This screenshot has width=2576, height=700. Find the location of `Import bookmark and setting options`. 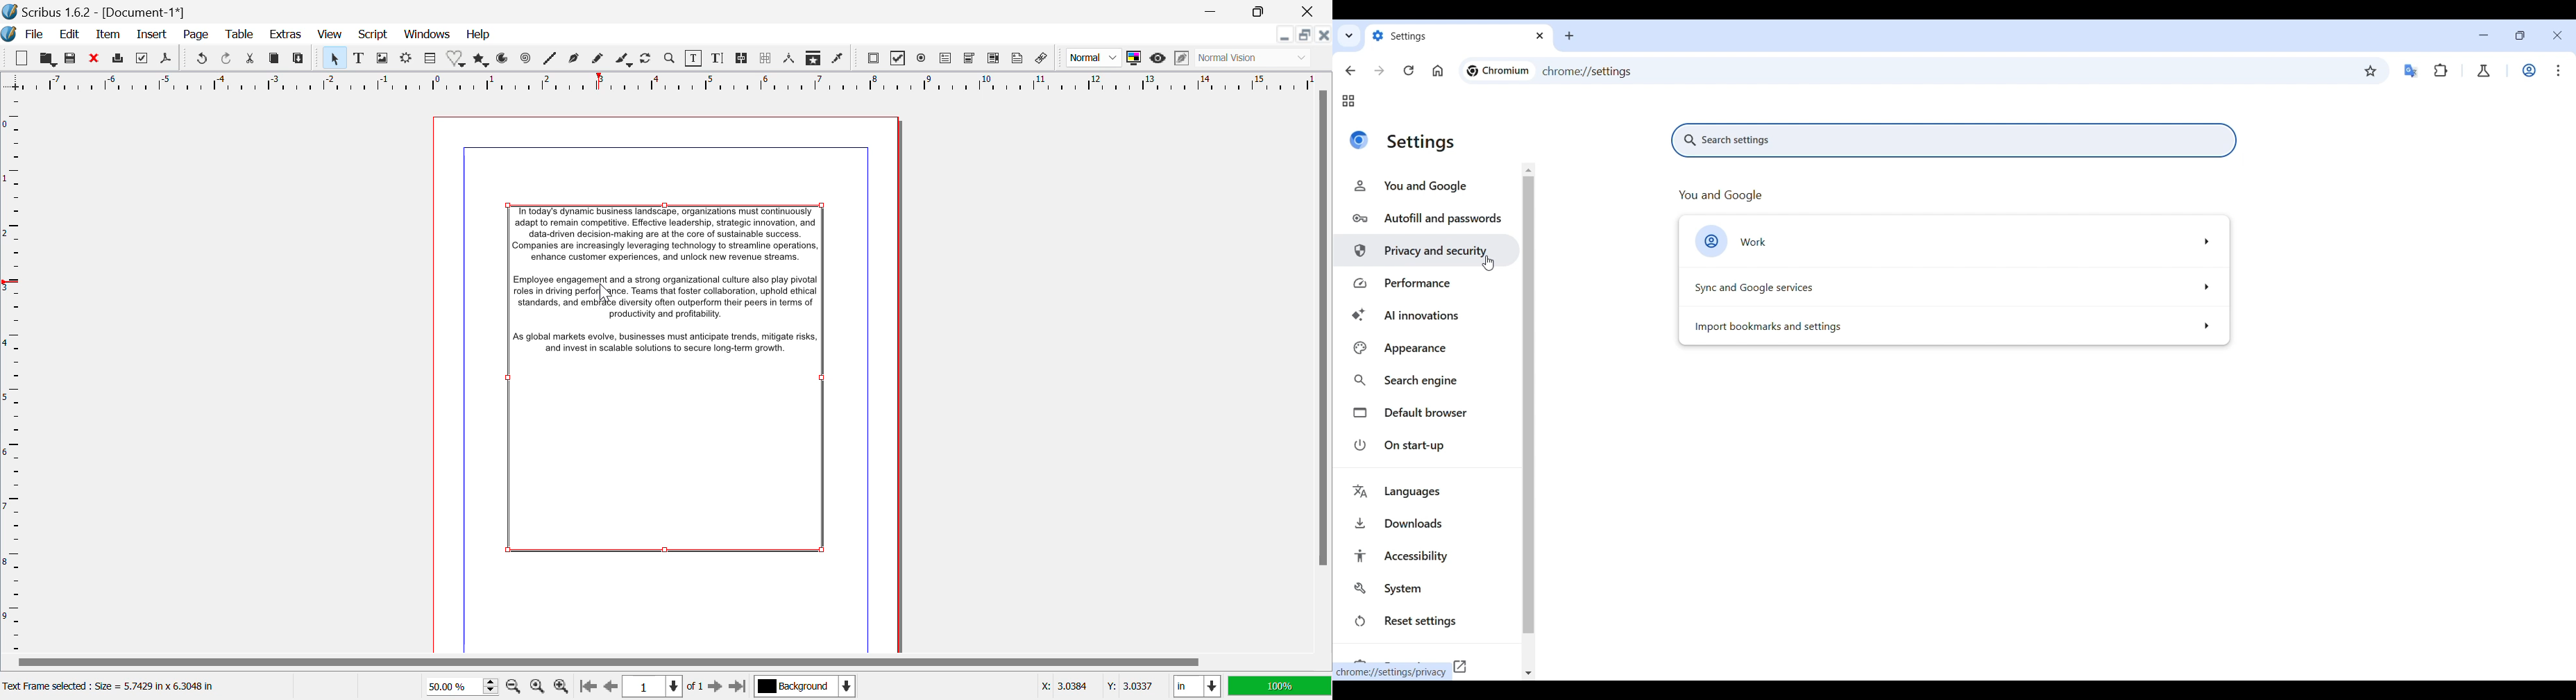

Import bookmark and setting options is located at coordinates (1953, 327).